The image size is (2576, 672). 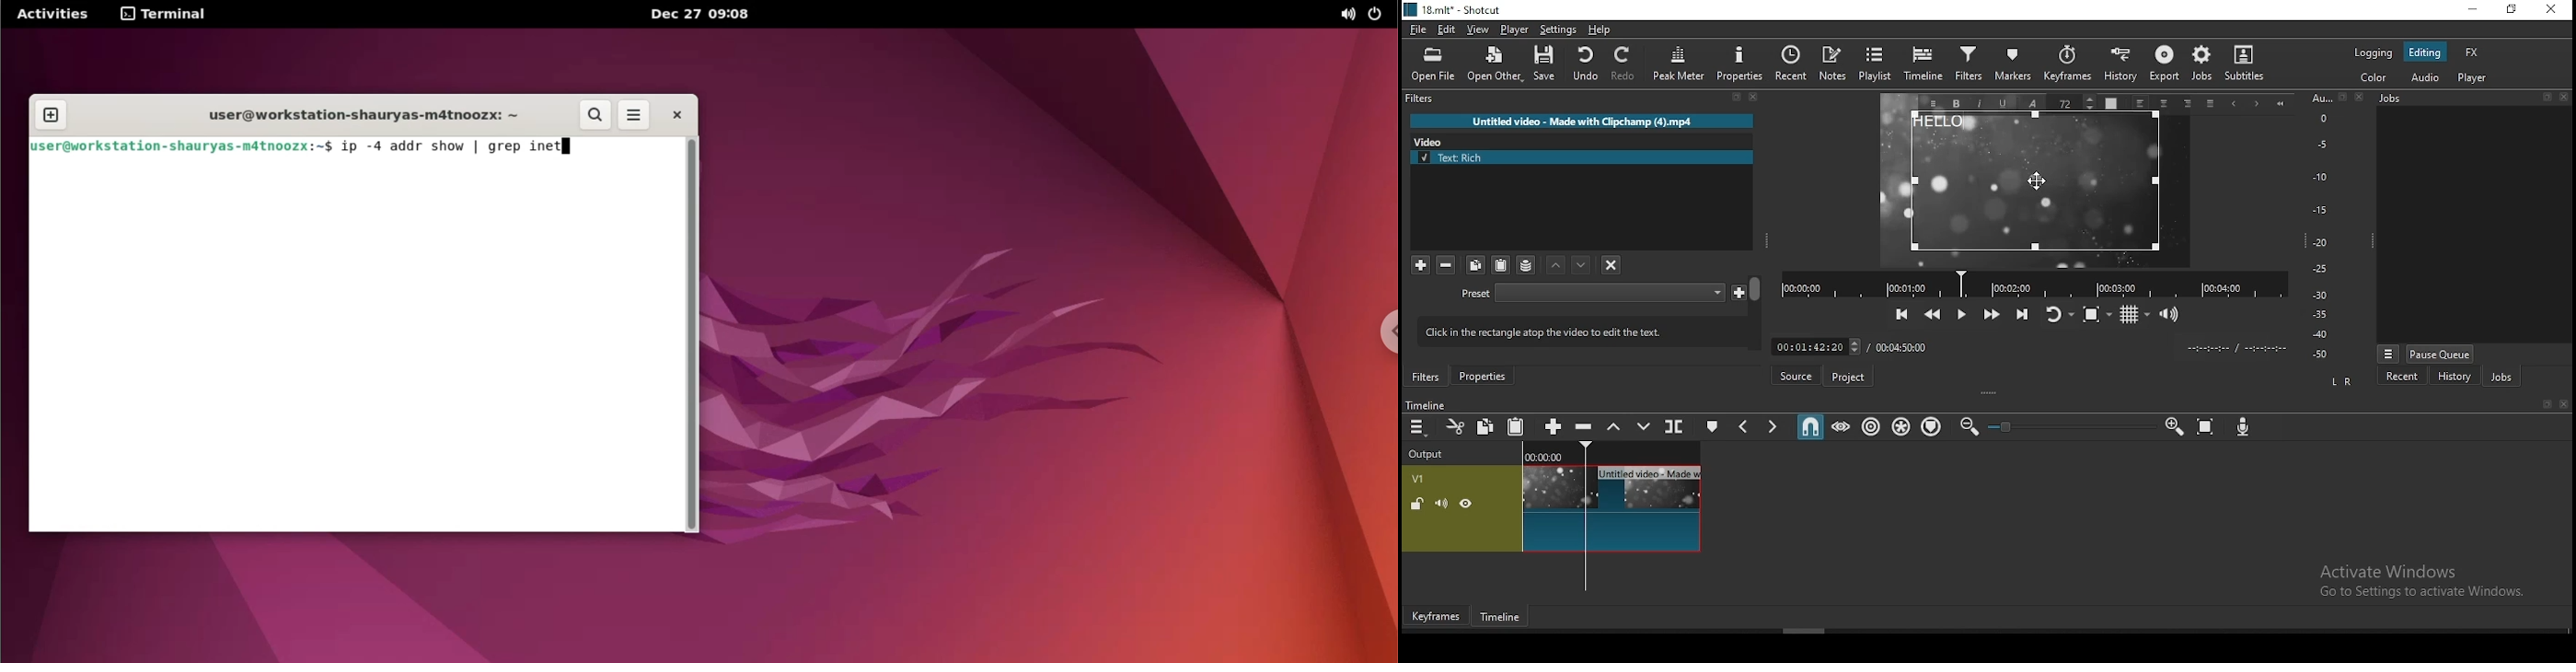 I want to click on project, so click(x=1846, y=378).